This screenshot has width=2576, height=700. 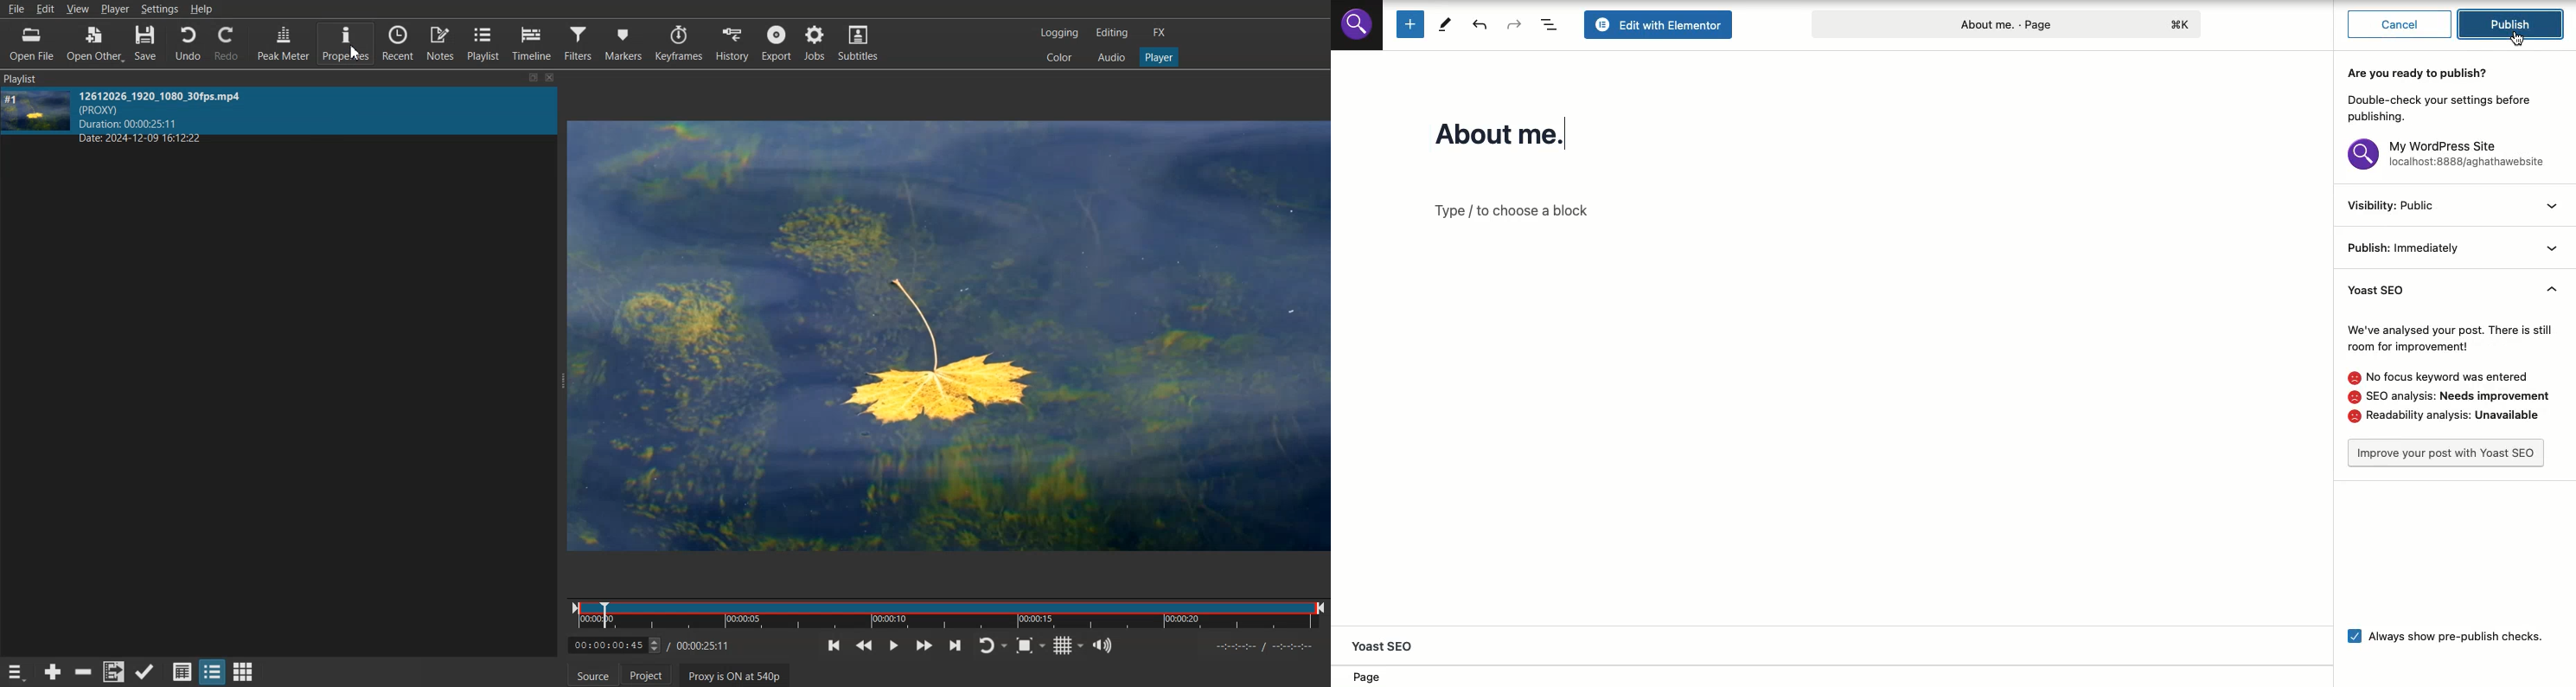 What do you see at coordinates (533, 43) in the screenshot?
I see `Timeline` at bounding box center [533, 43].